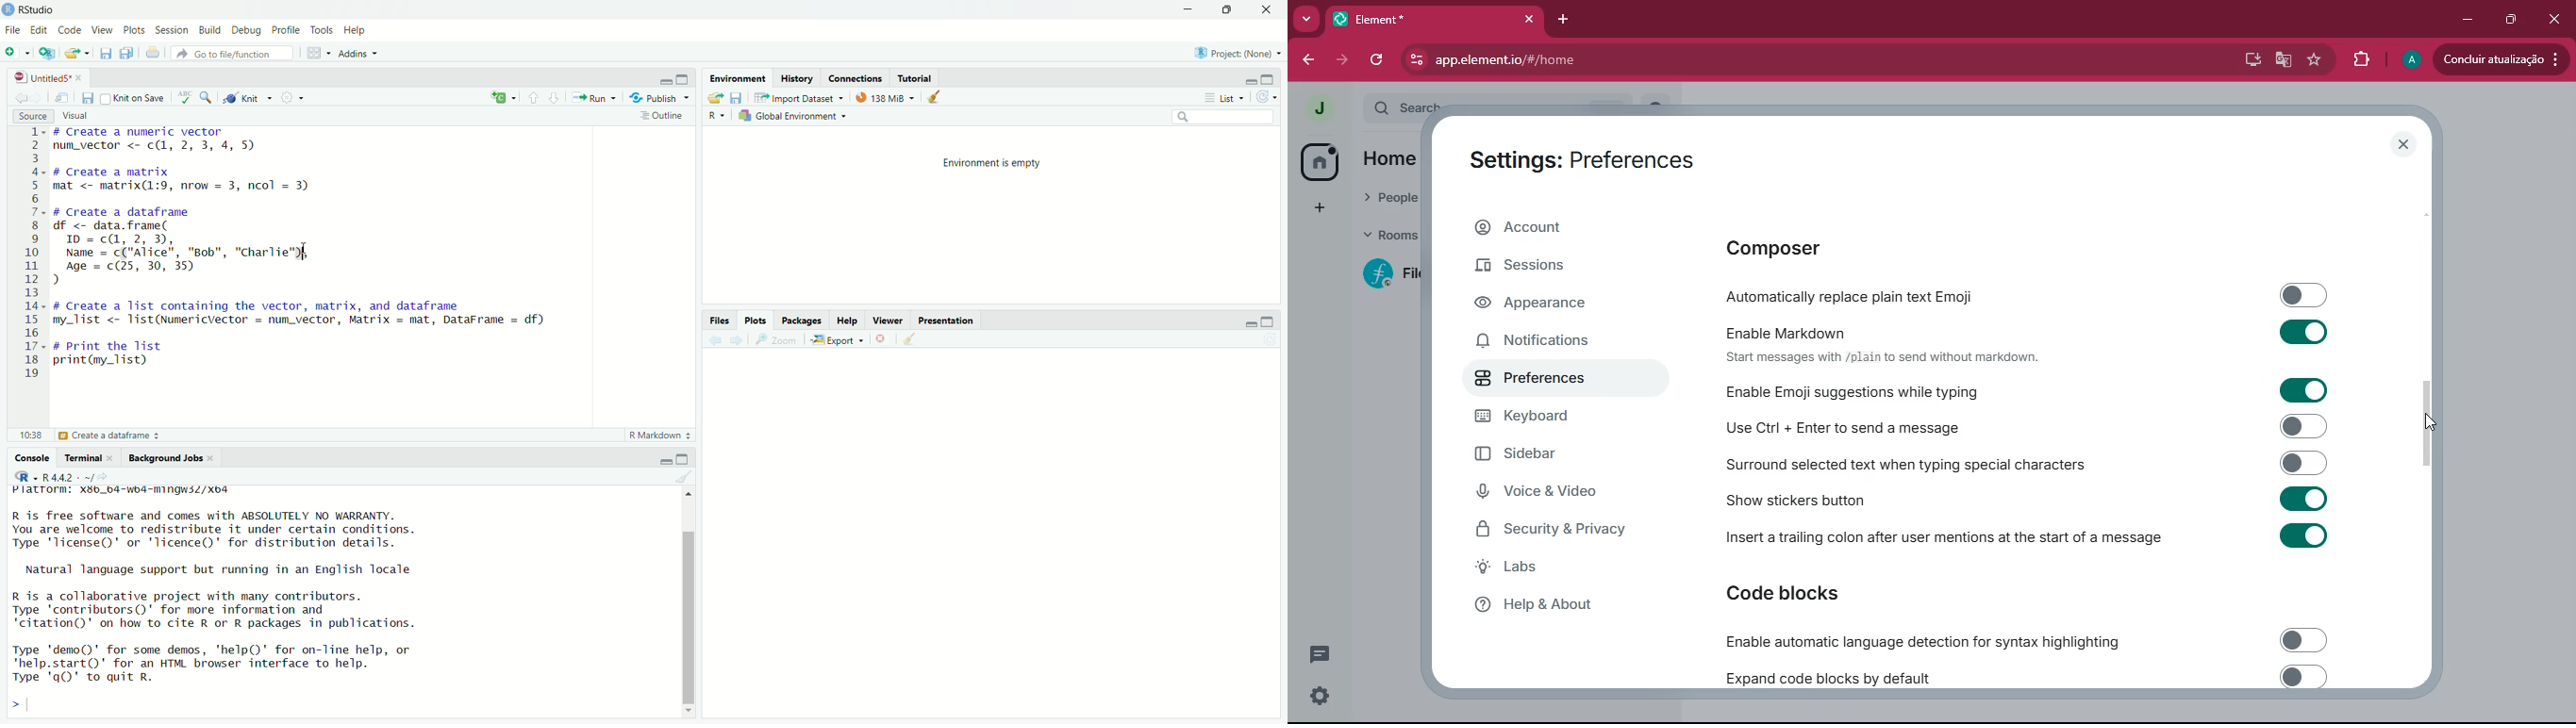  What do you see at coordinates (663, 118) in the screenshot?
I see `Outline` at bounding box center [663, 118].